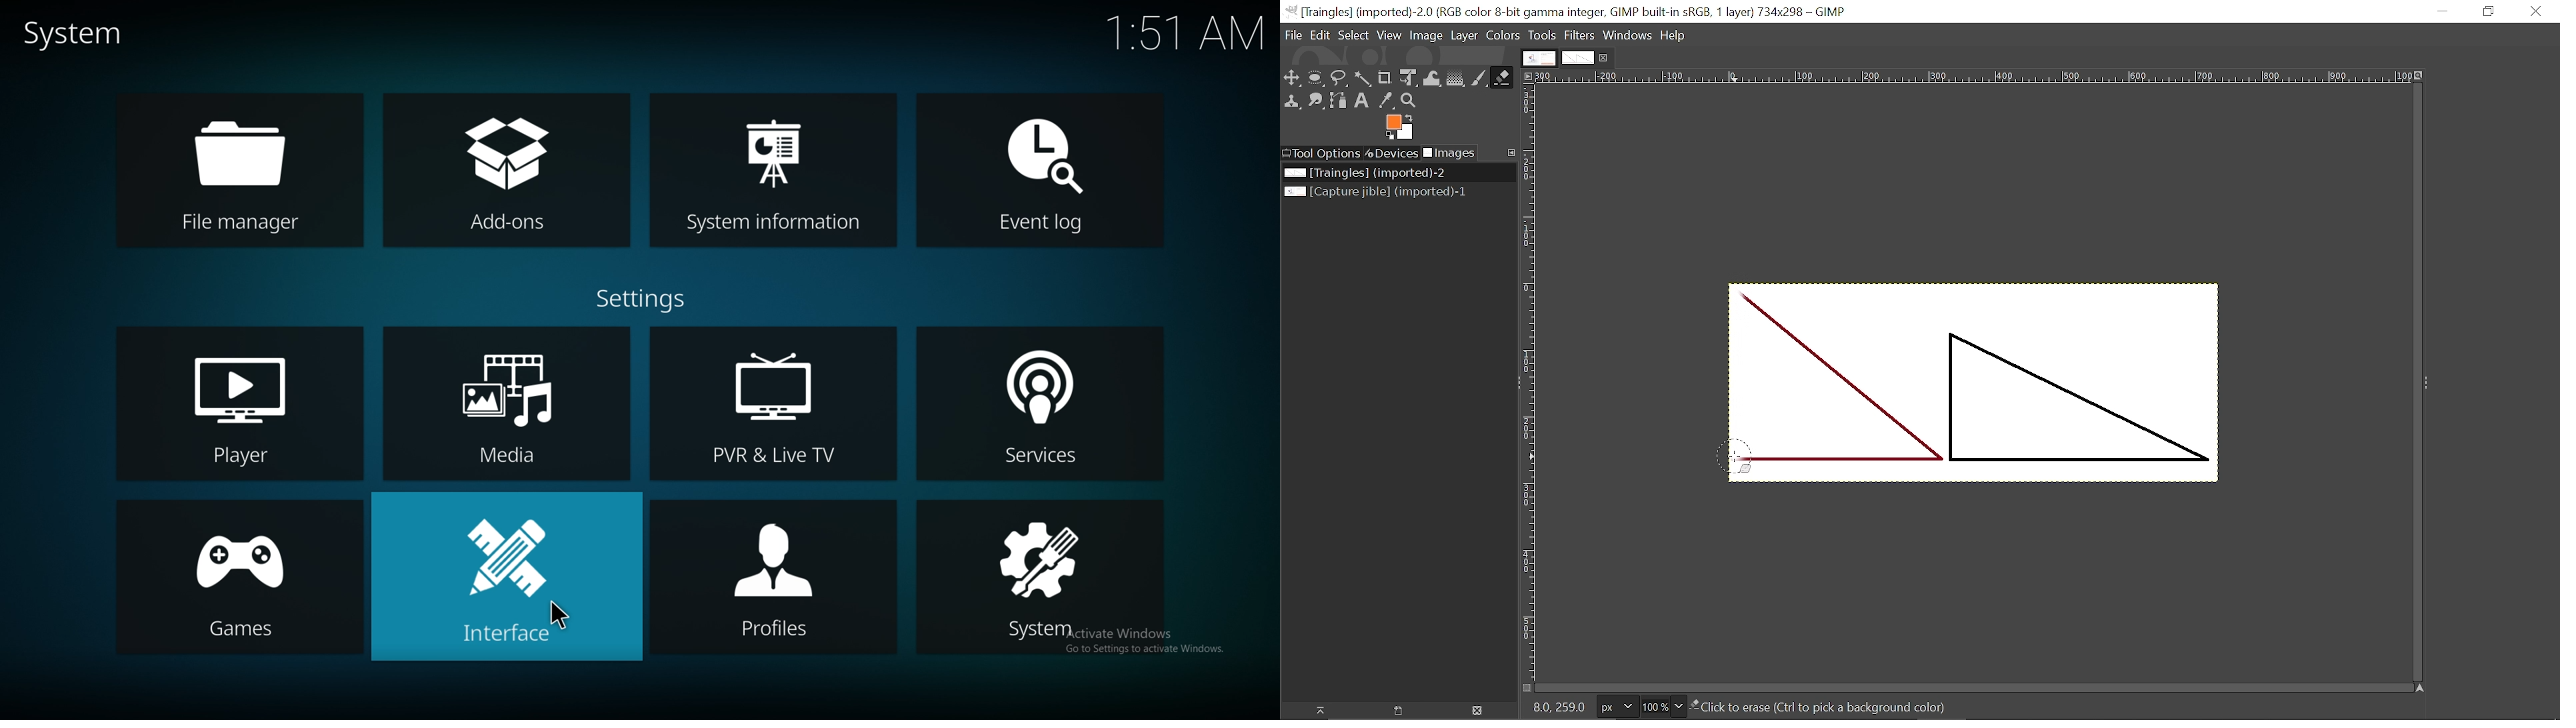 The width and height of the screenshot is (2576, 728). Describe the element at coordinates (1388, 35) in the screenshot. I see `View` at that location.